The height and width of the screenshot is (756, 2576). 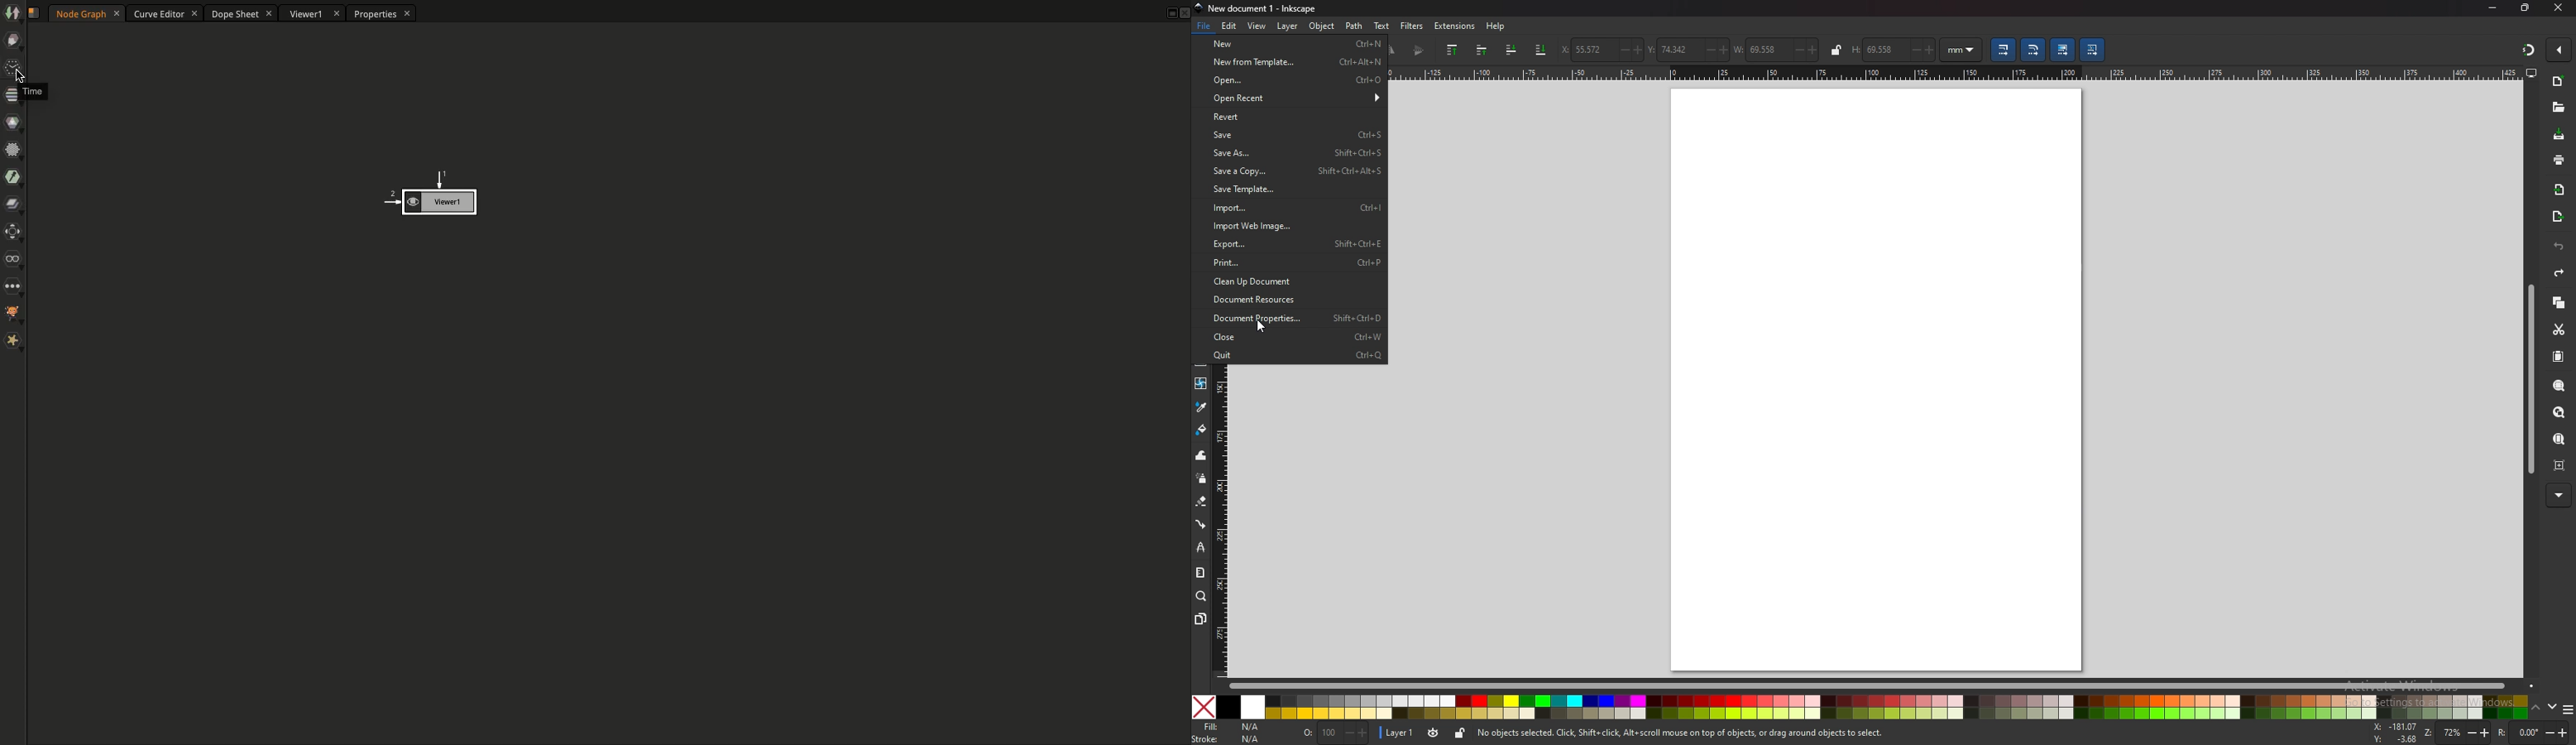 What do you see at coordinates (165, 14) in the screenshot?
I see `Curve editor` at bounding box center [165, 14].